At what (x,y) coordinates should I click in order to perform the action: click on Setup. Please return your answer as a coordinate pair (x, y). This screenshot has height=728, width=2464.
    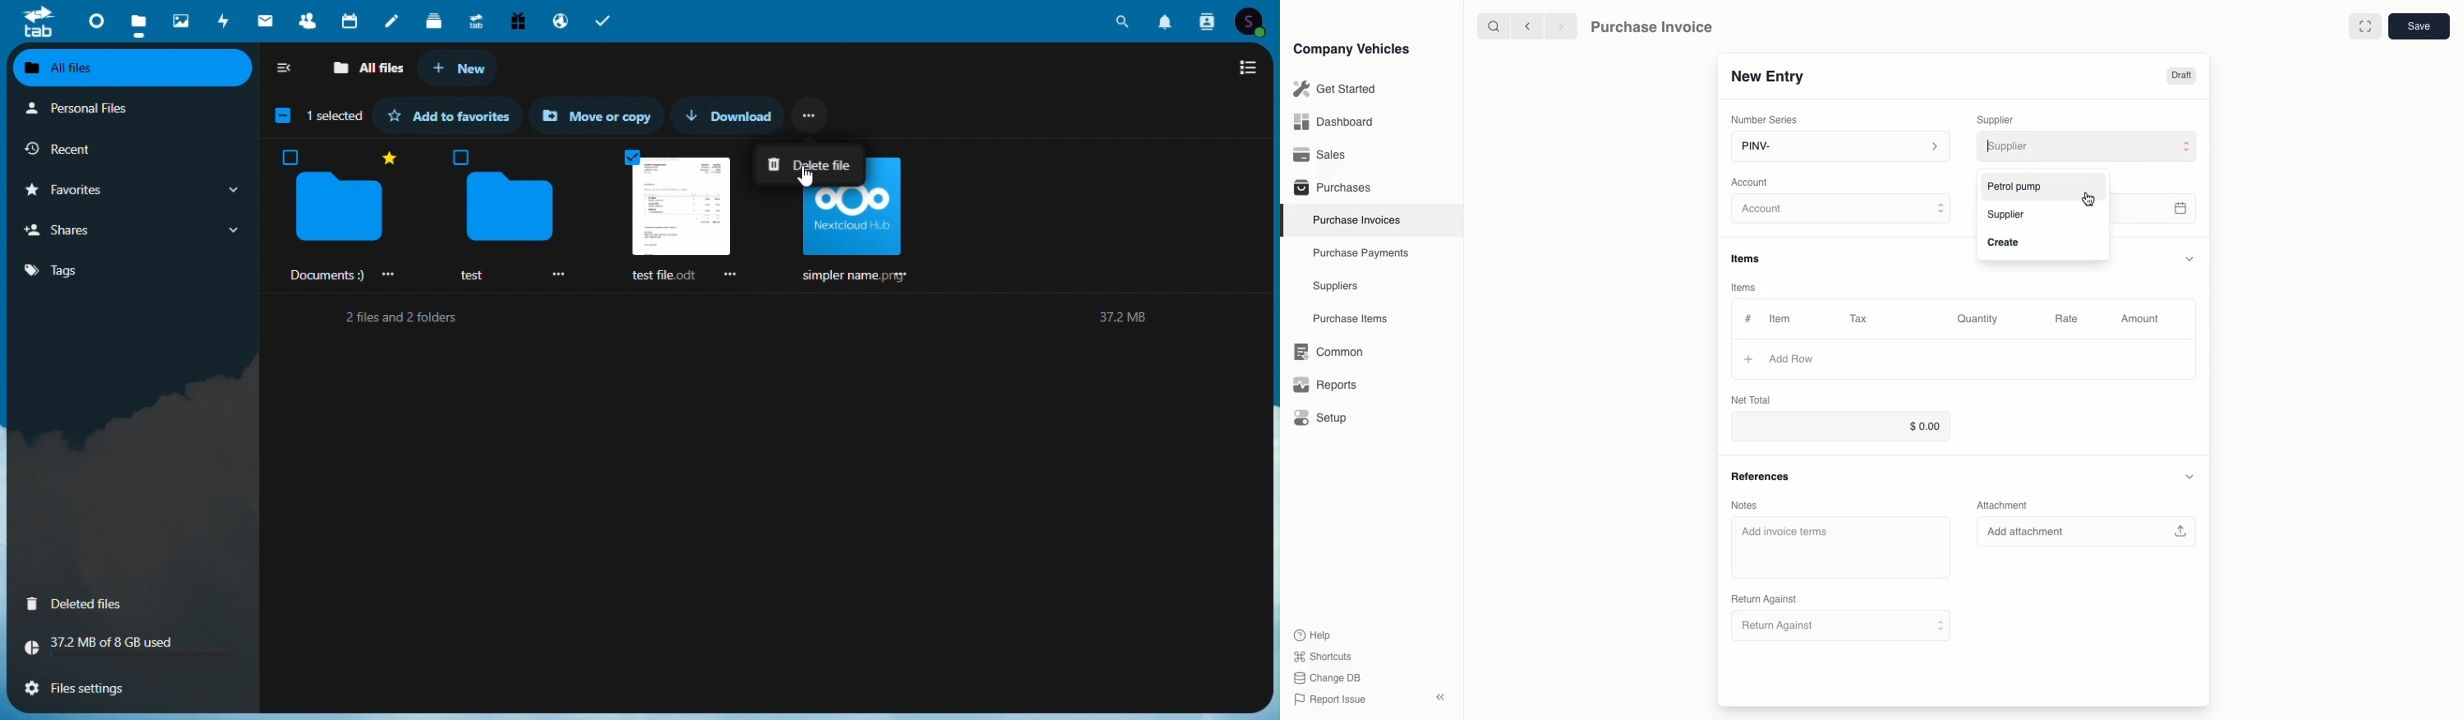
    Looking at the image, I should click on (1324, 418).